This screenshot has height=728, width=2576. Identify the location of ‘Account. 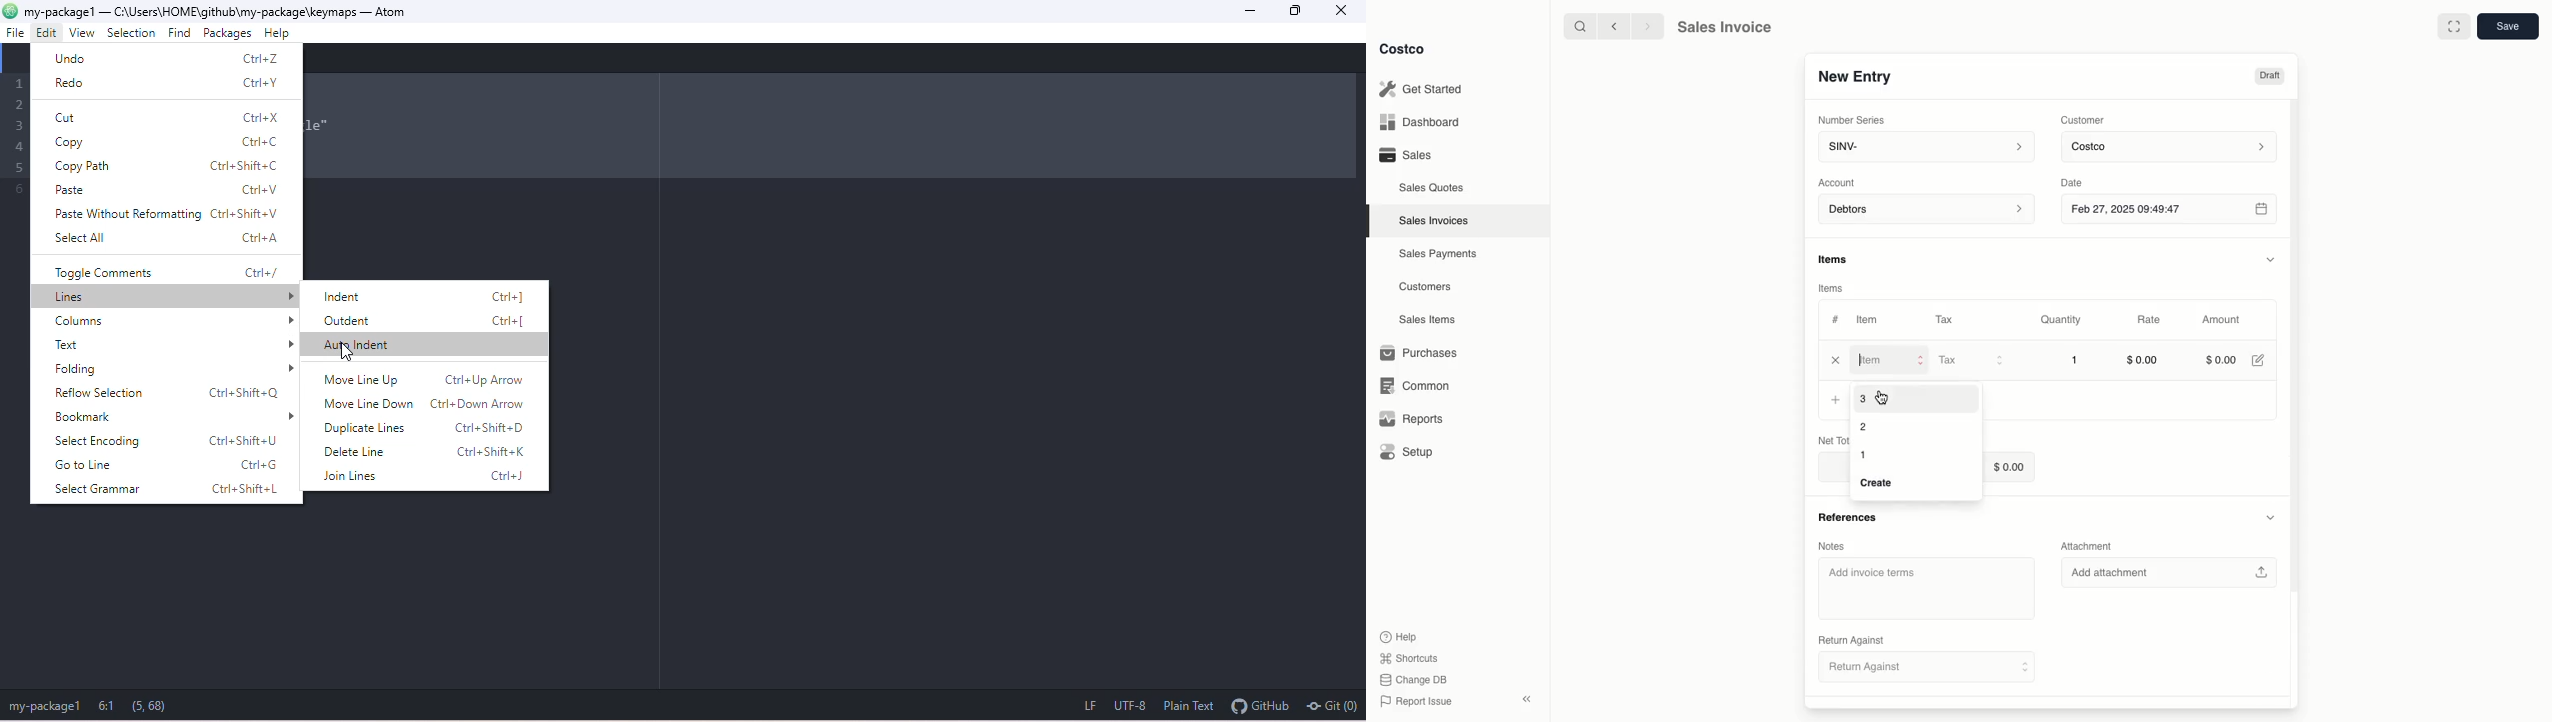
(1840, 181).